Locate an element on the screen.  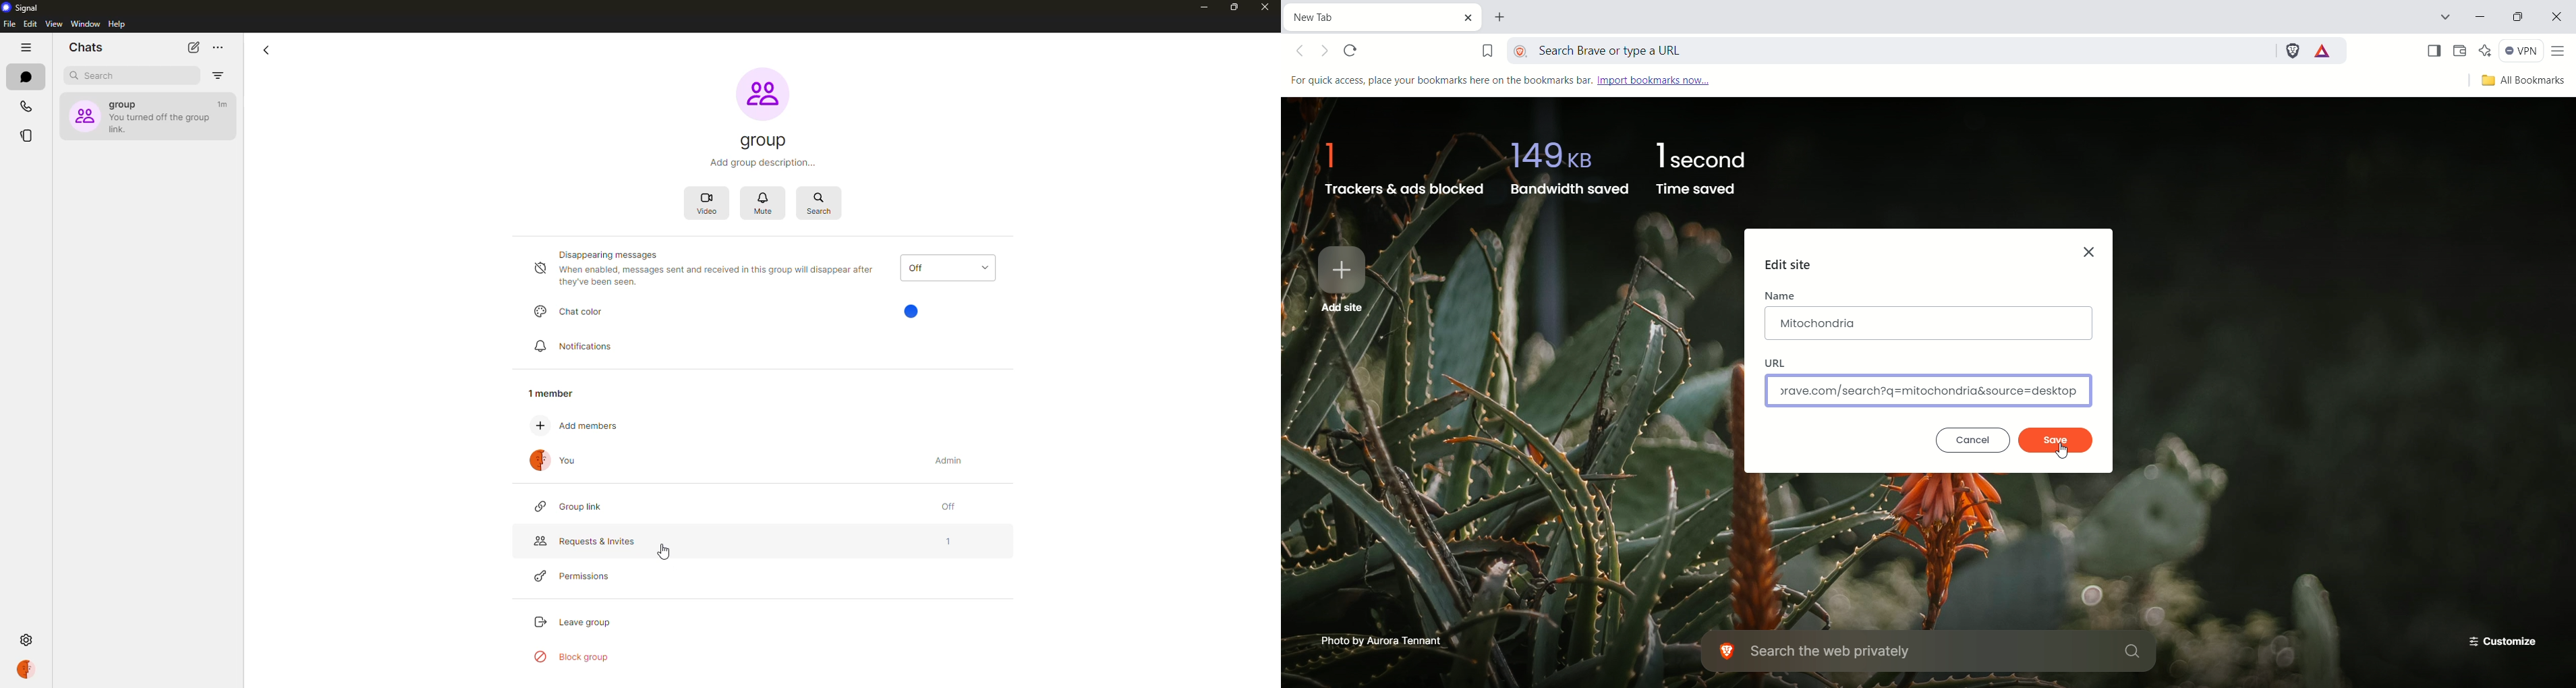
1 is located at coordinates (948, 542).